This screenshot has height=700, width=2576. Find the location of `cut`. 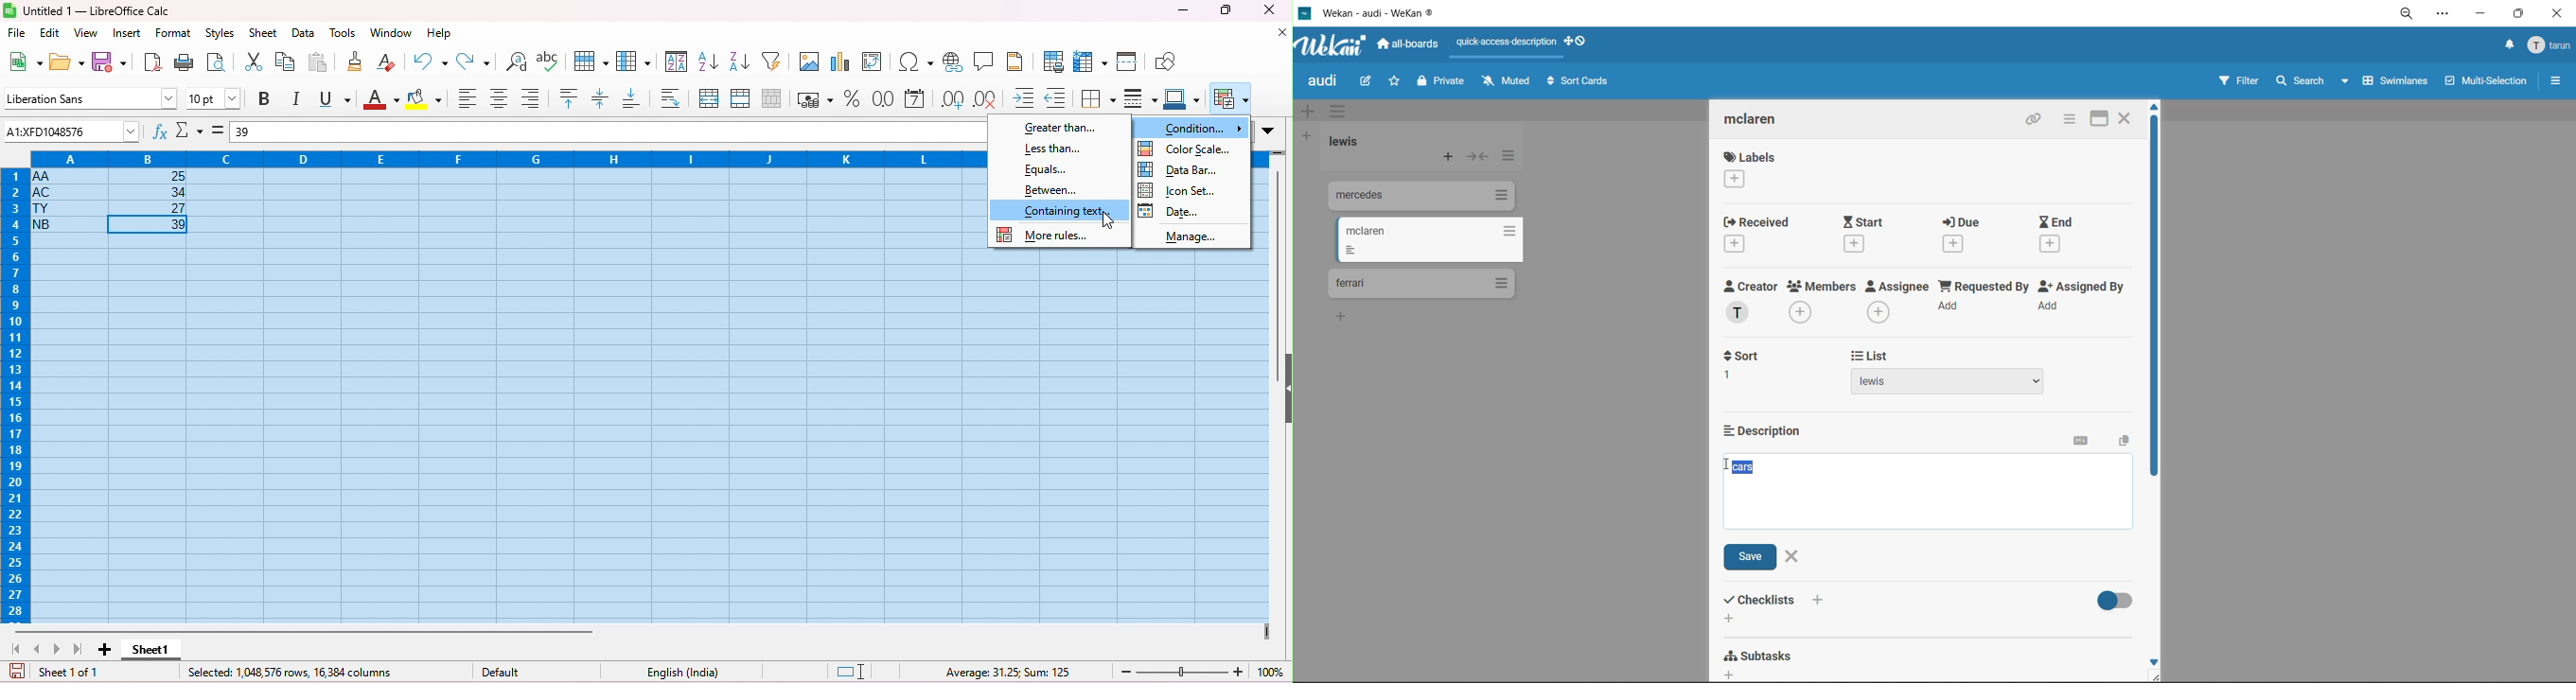

cut is located at coordinates (256, 61).